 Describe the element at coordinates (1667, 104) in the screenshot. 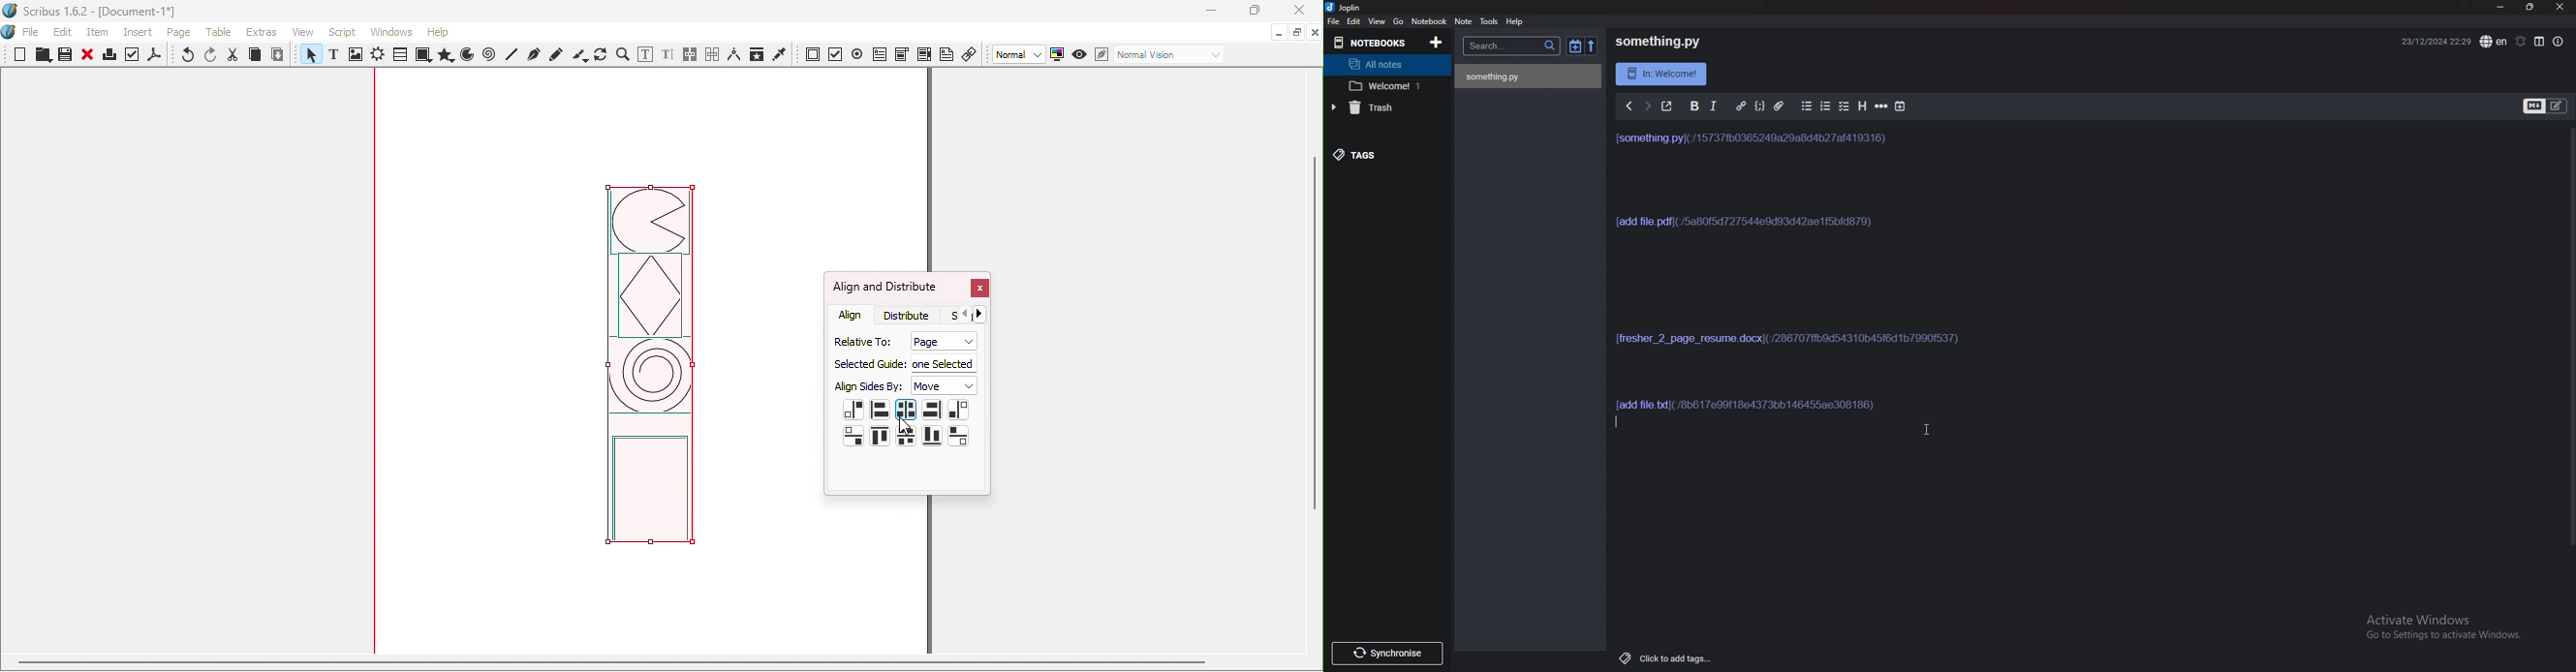

I see `toggle external editor` at that location.